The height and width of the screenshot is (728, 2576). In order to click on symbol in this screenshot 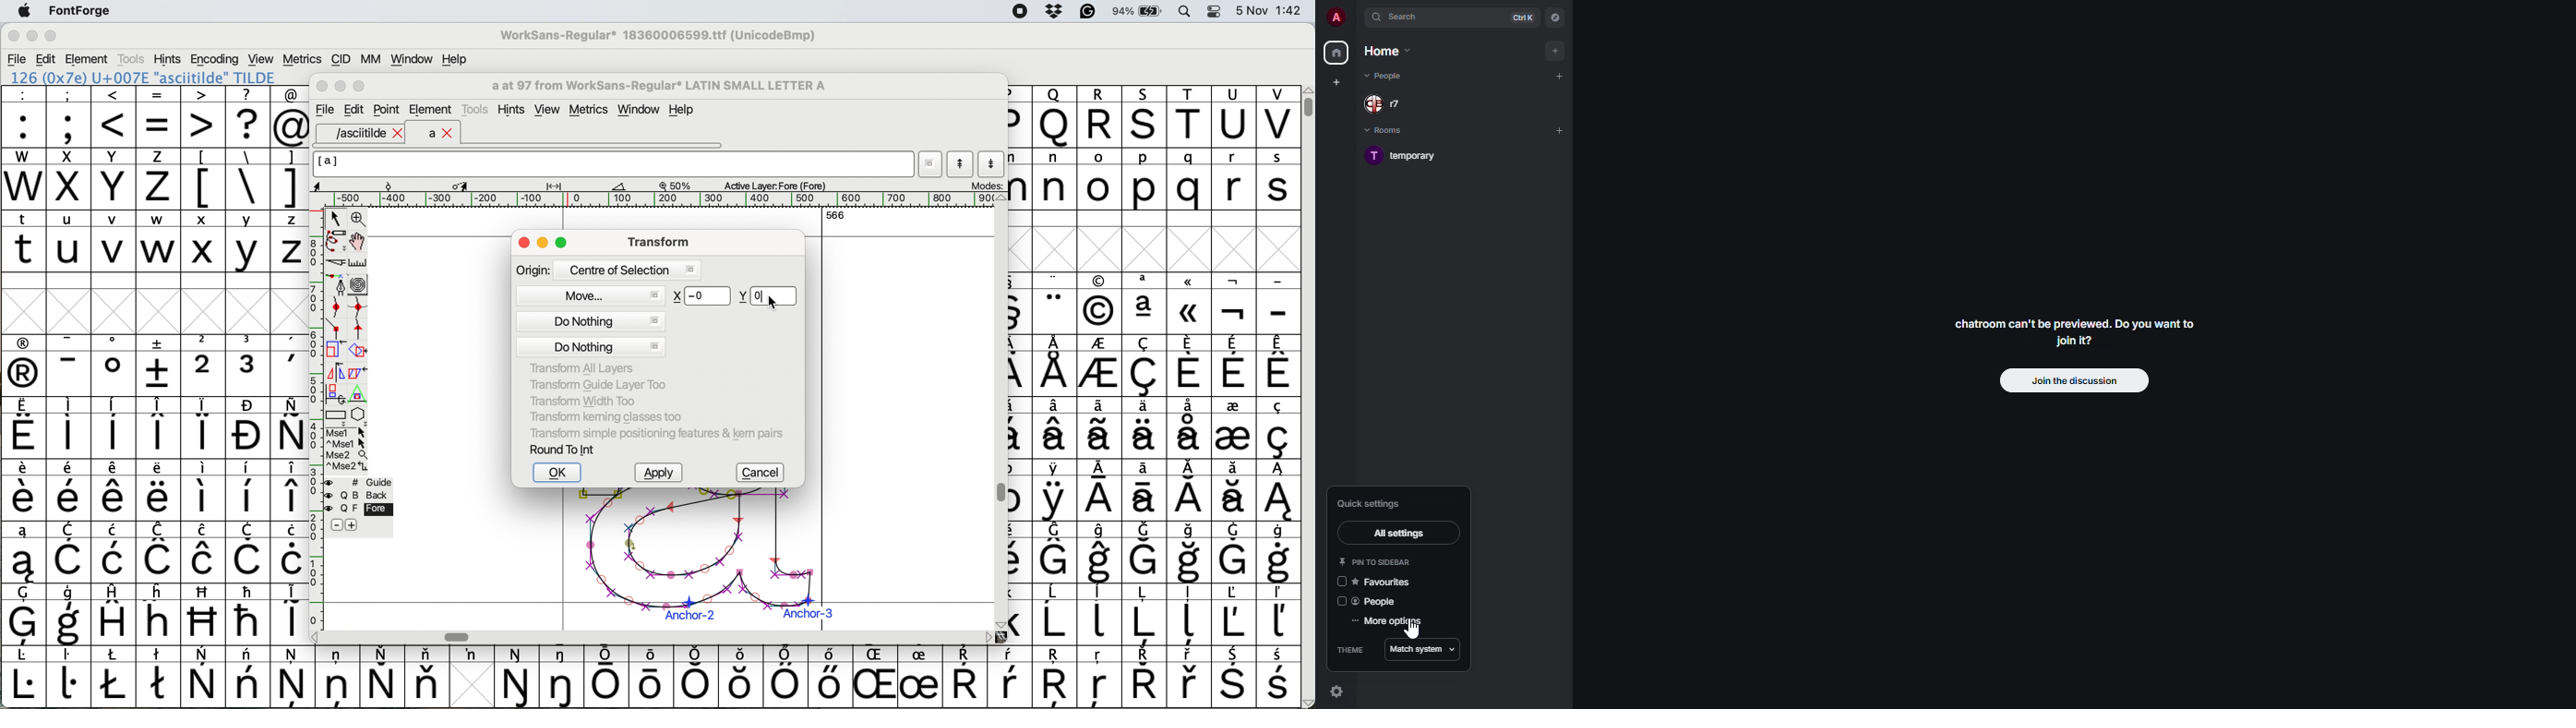, I will do `click(249, 553)`.